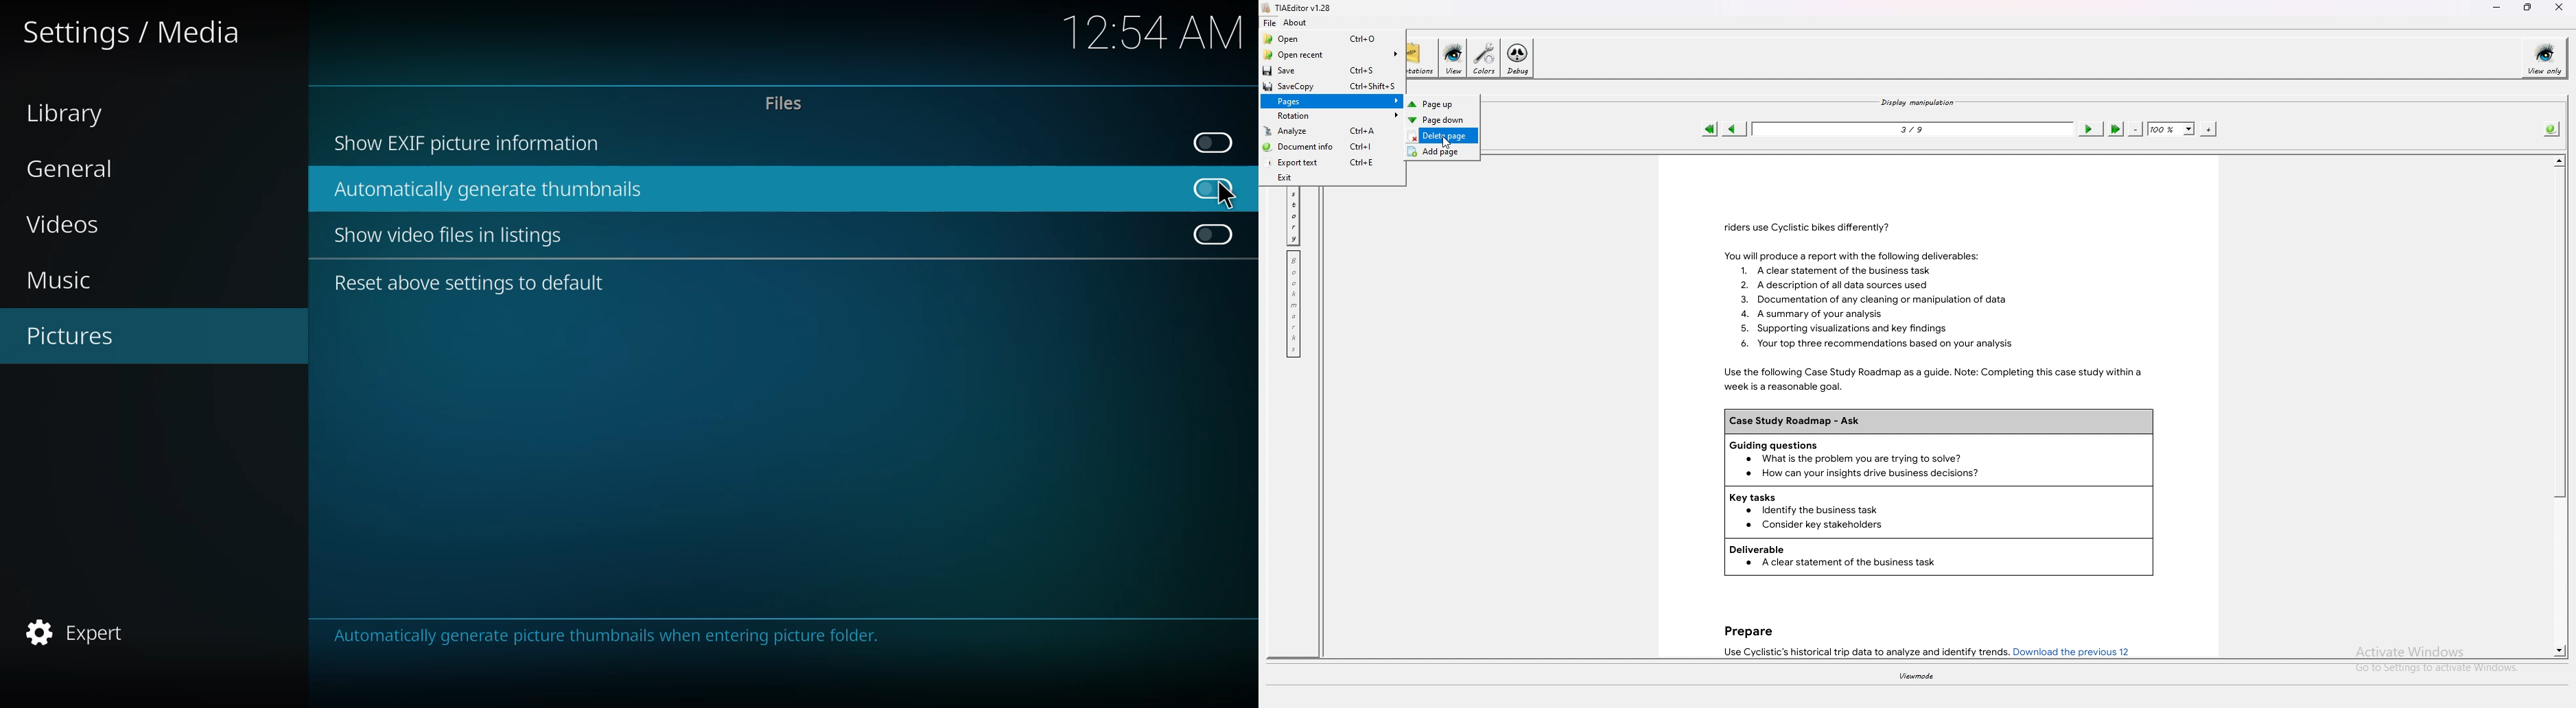  Describe the element at coordinates (135, 33) in the screenshot. I see `settings media` at that location.